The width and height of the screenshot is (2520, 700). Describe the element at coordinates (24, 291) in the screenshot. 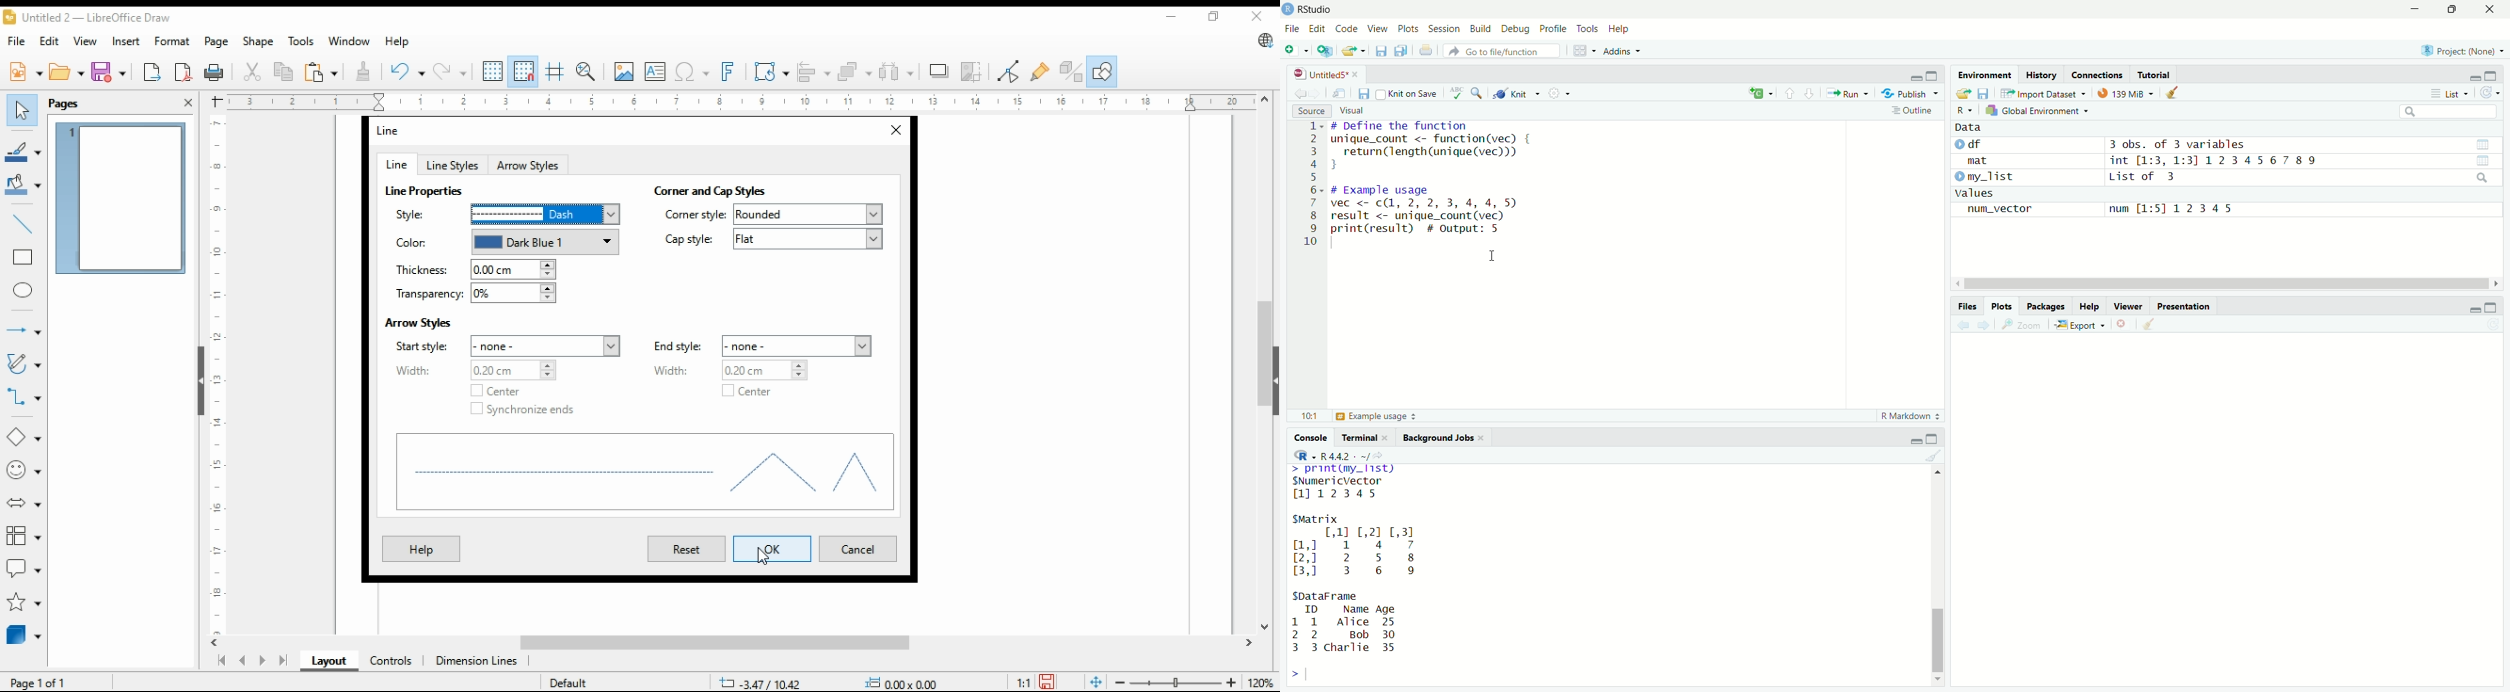

I see `ellipse` at that location.